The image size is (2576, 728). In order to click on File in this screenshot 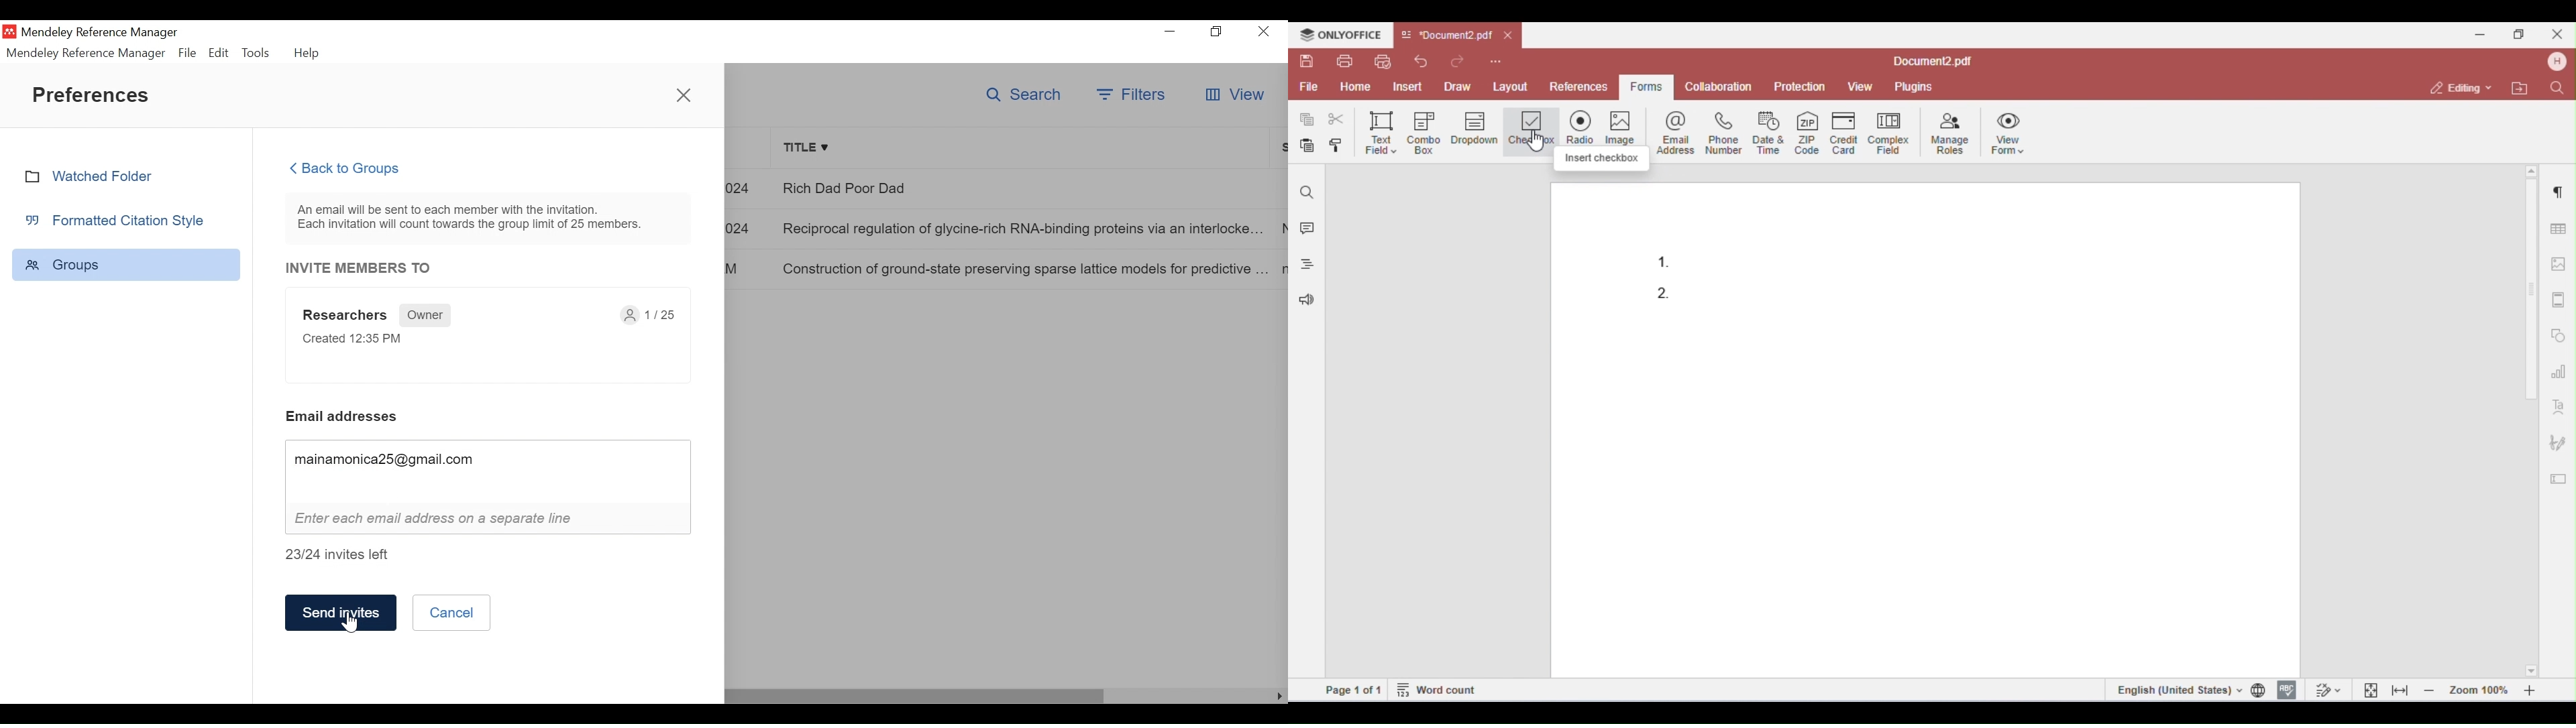, I will do `click(188, 53)`.